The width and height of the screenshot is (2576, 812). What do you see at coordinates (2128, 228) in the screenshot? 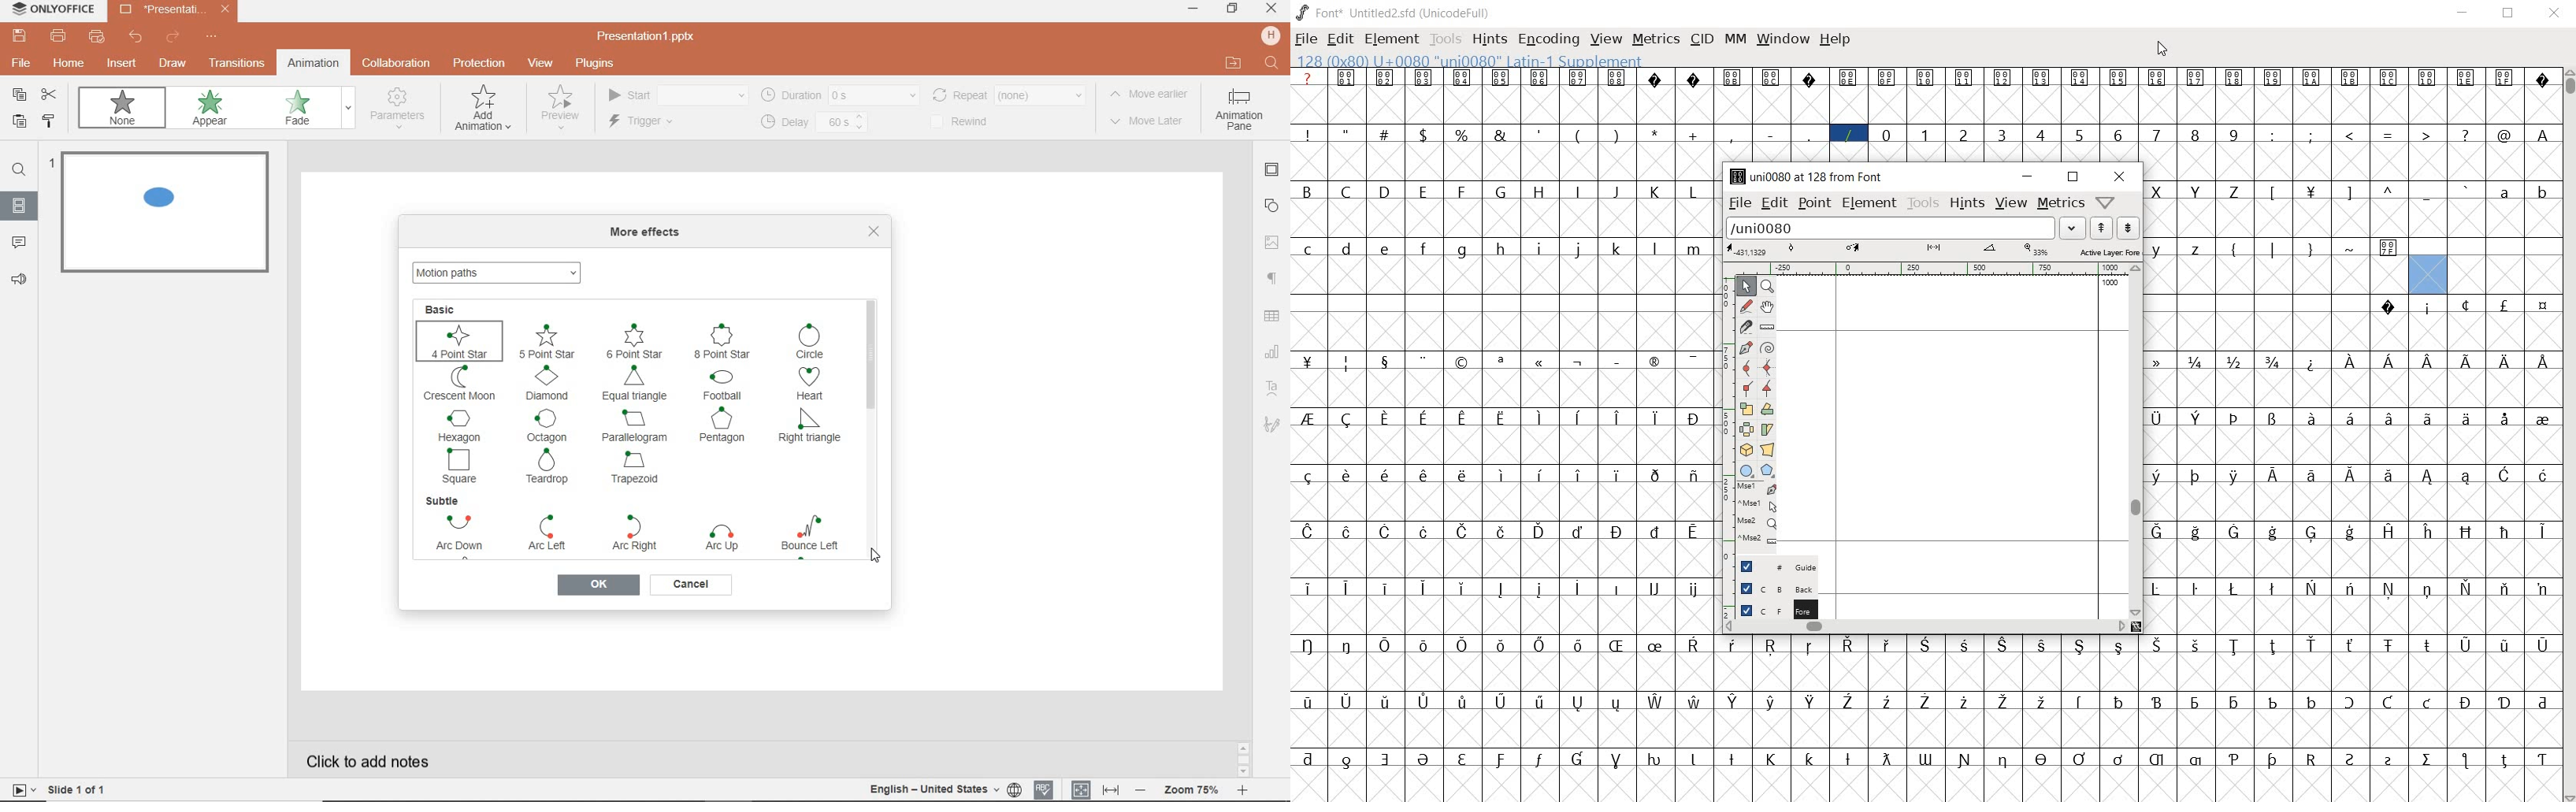
I see `next word` at bounding box center [2128, 228].